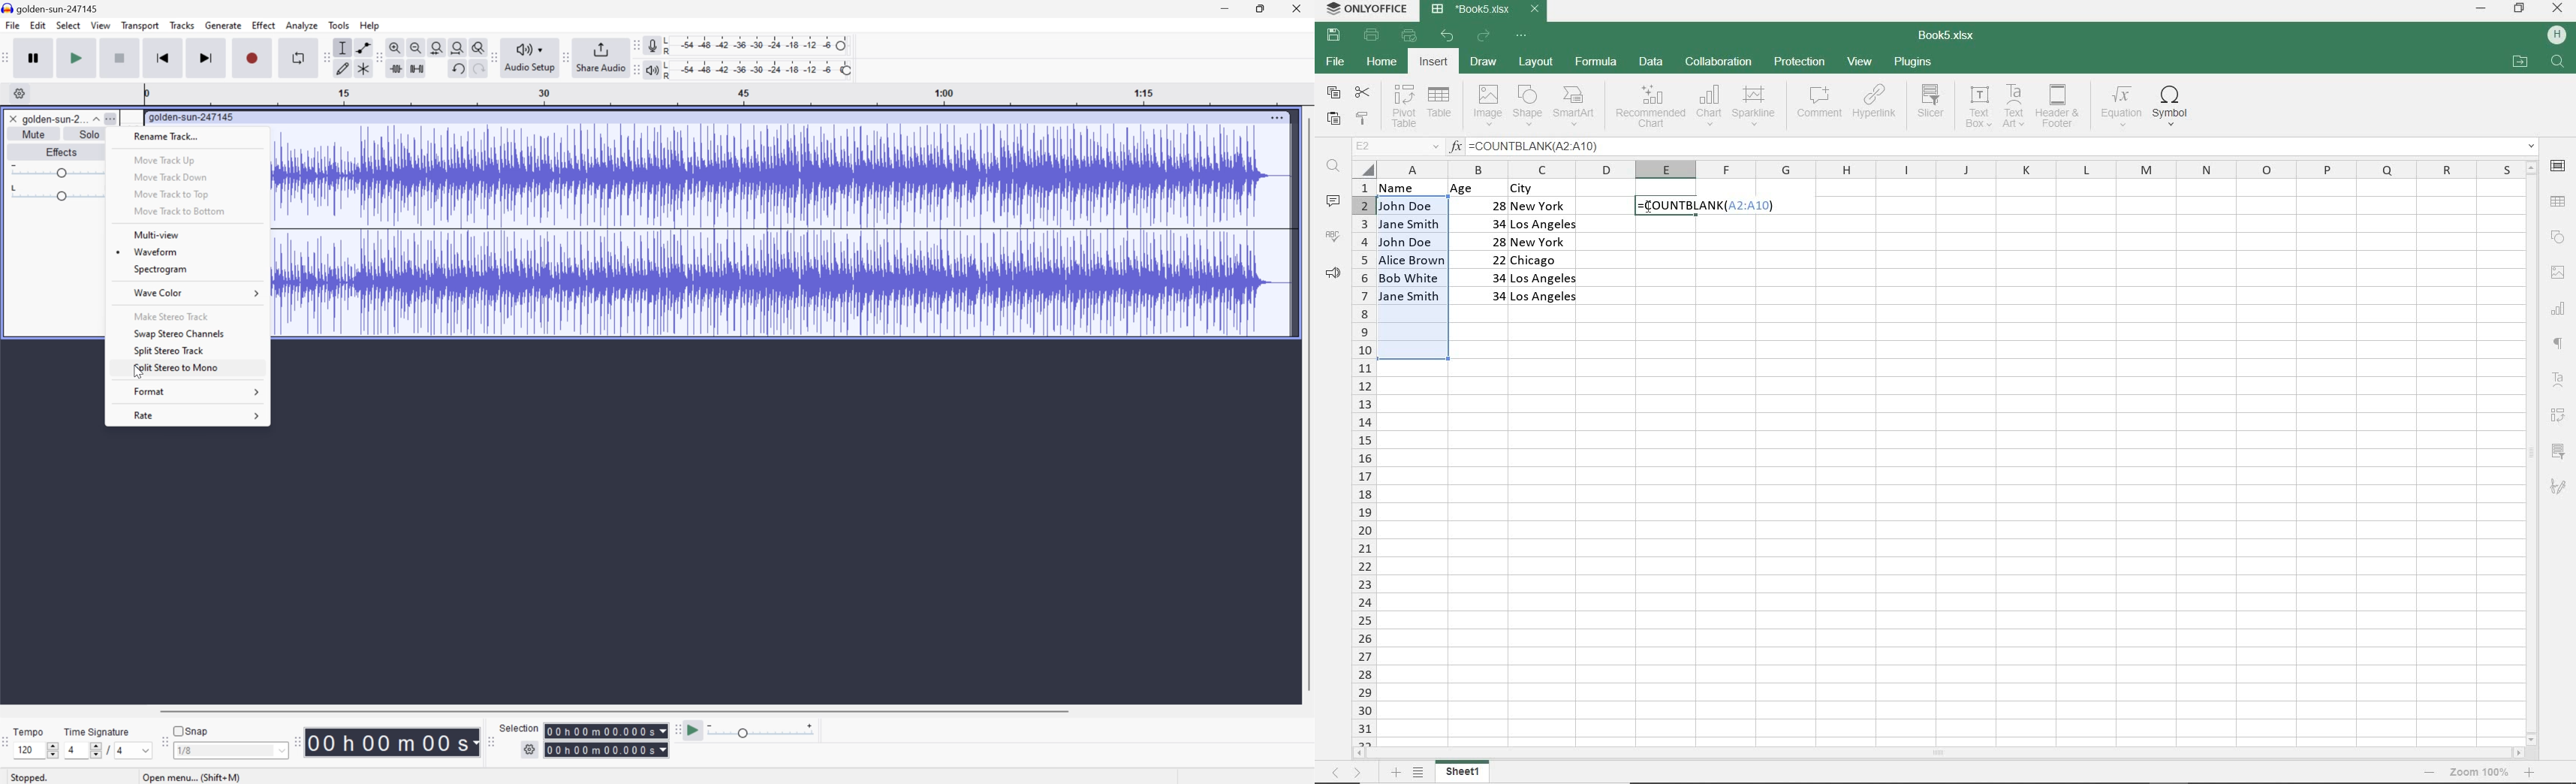  I want to click on Close, so click(12, 119).